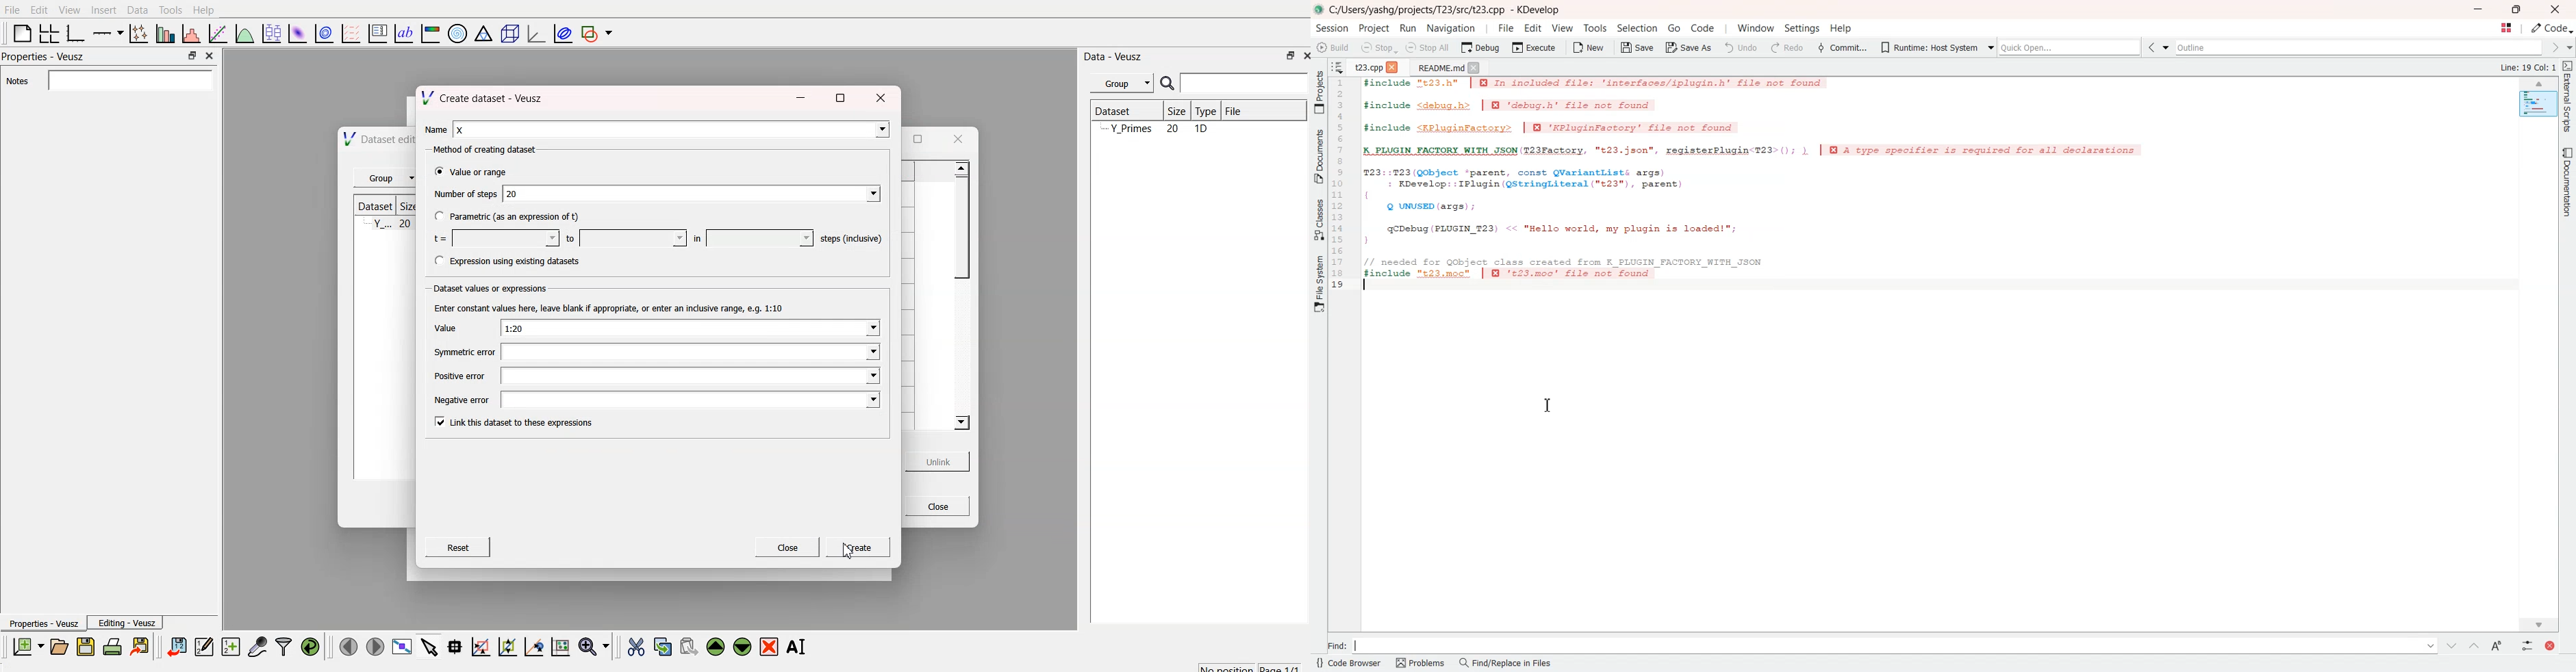 The image size is (2576, 672). Describe the element at coordinates (509, 263) in the screenshot. I see `(Expression using existing datasets` at that location.